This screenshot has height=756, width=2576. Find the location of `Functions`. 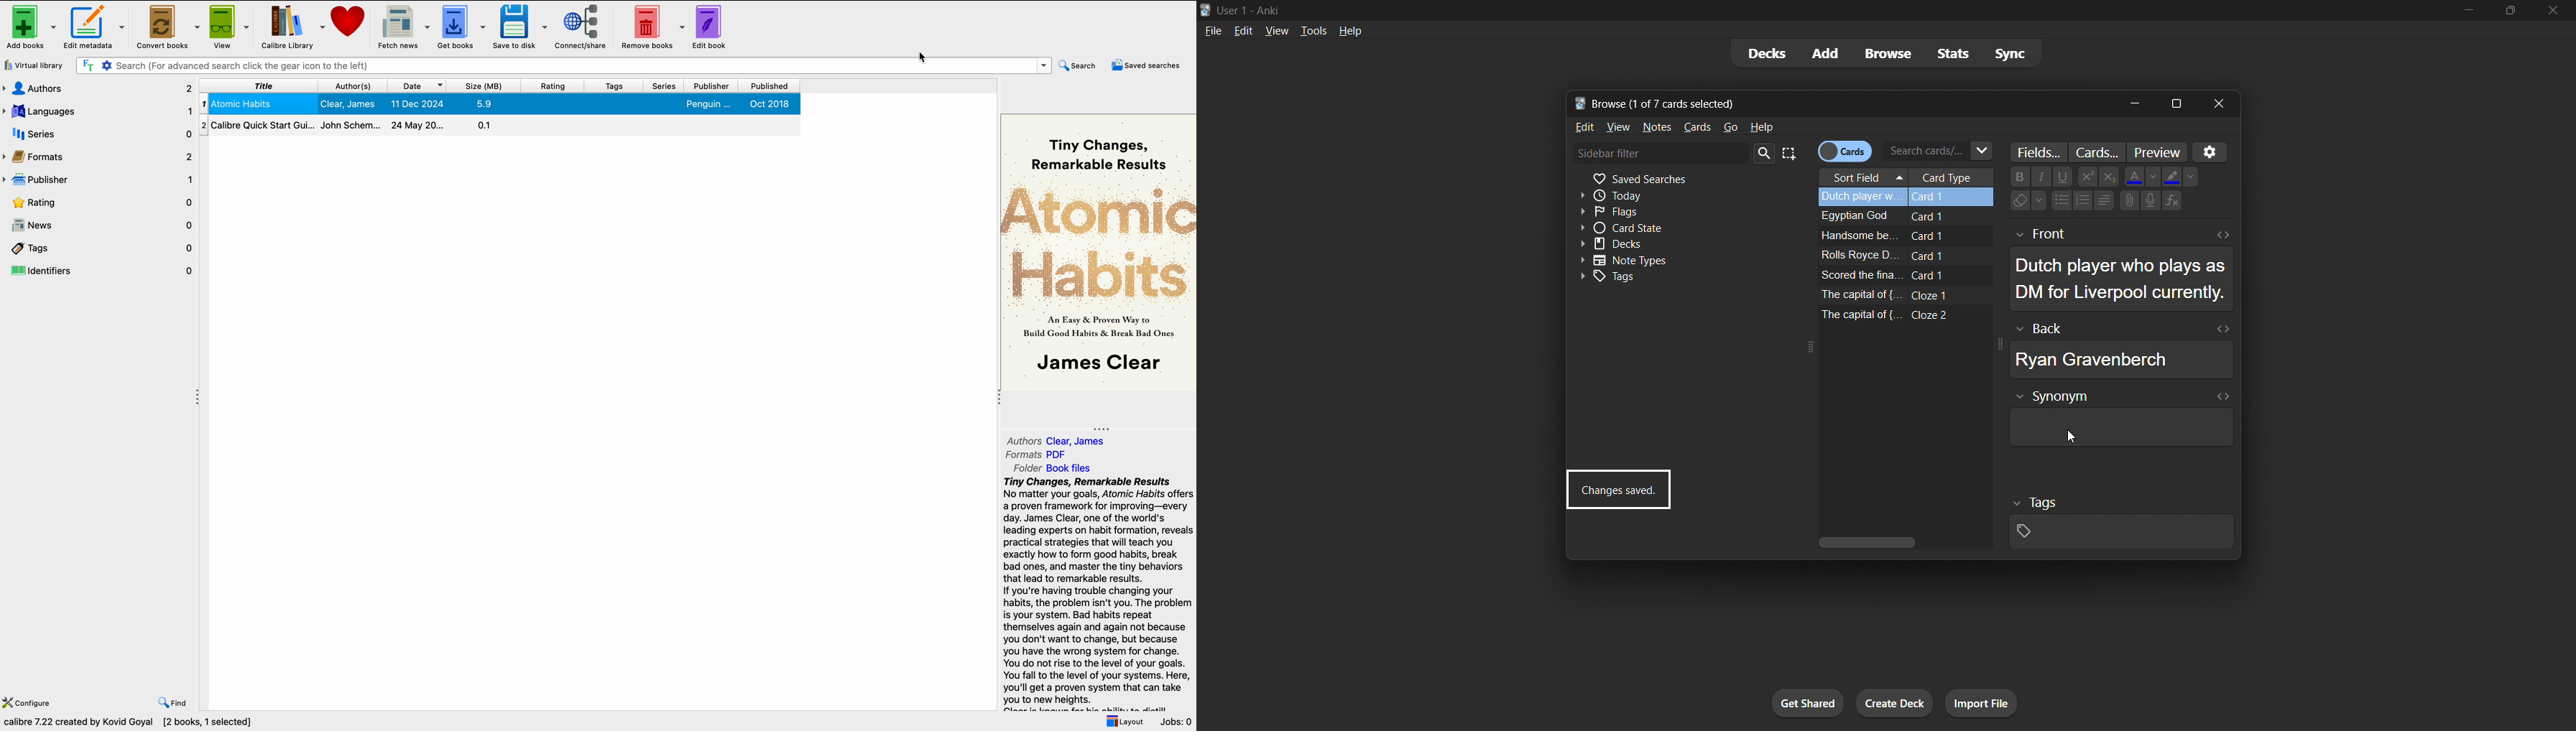

Functions is located at coordinates (2173, 201).